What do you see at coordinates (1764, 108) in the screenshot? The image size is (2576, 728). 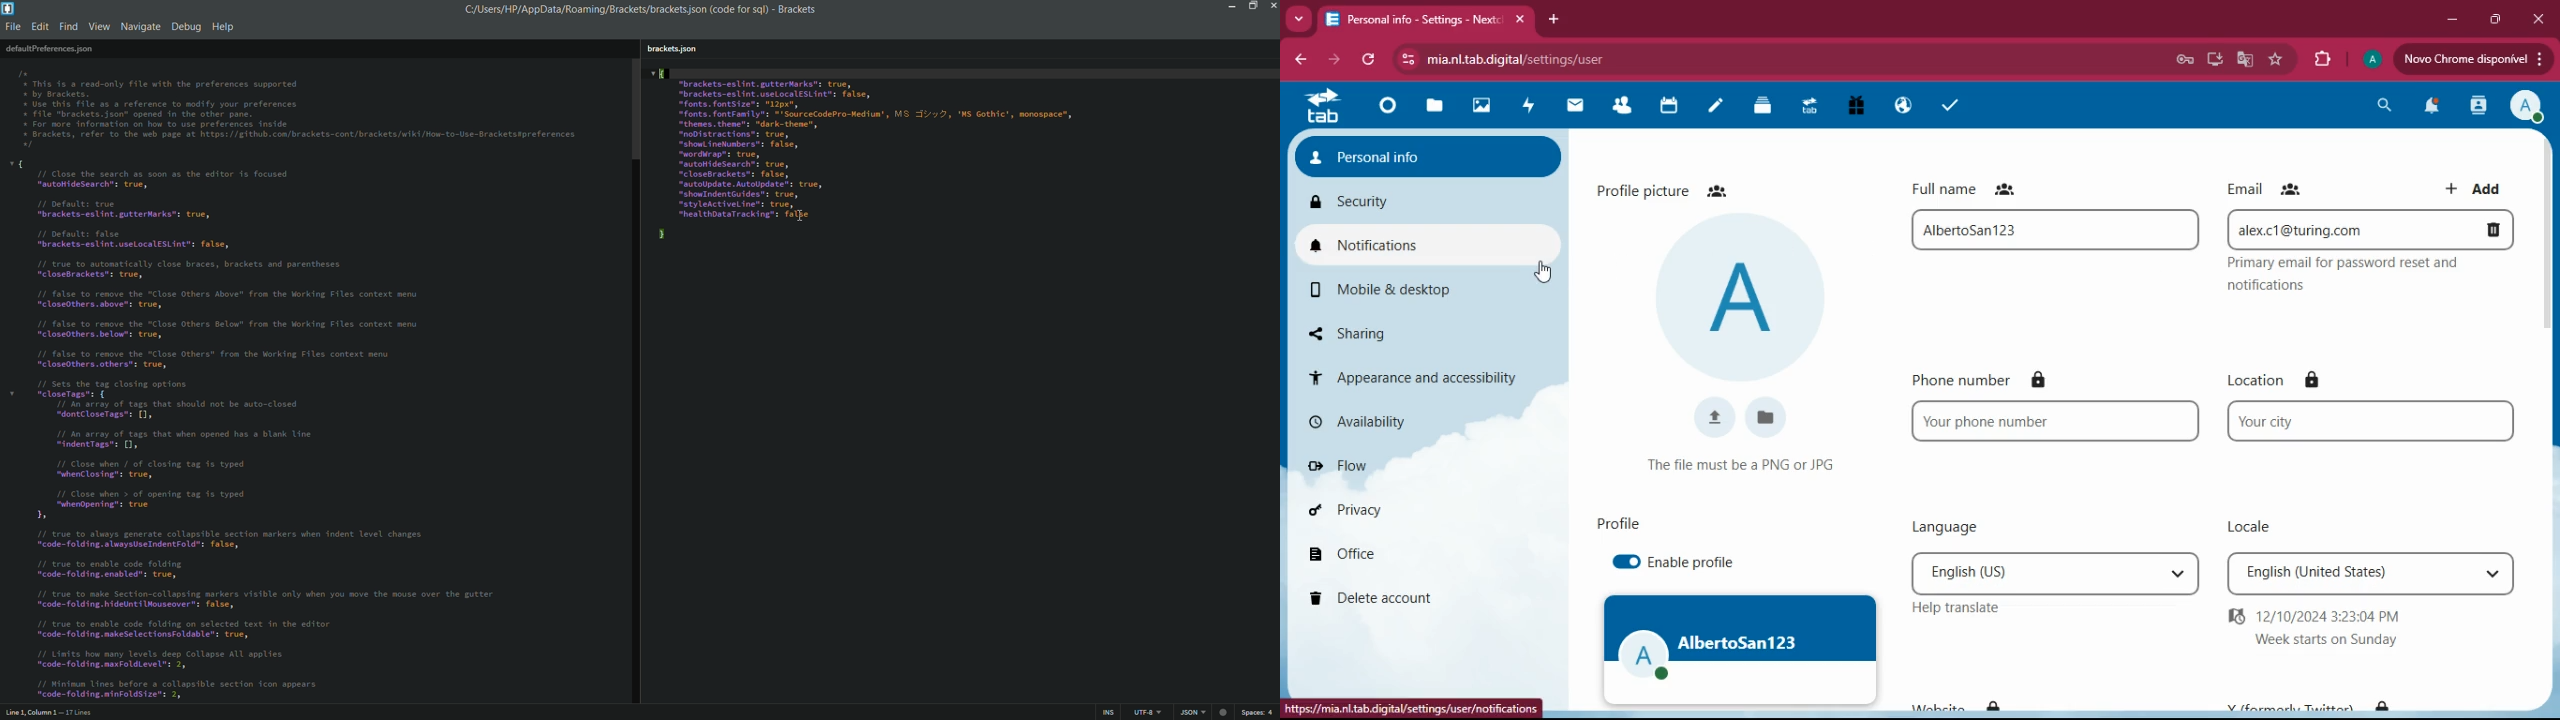 I see `files` at bounding box center [1764, 108].